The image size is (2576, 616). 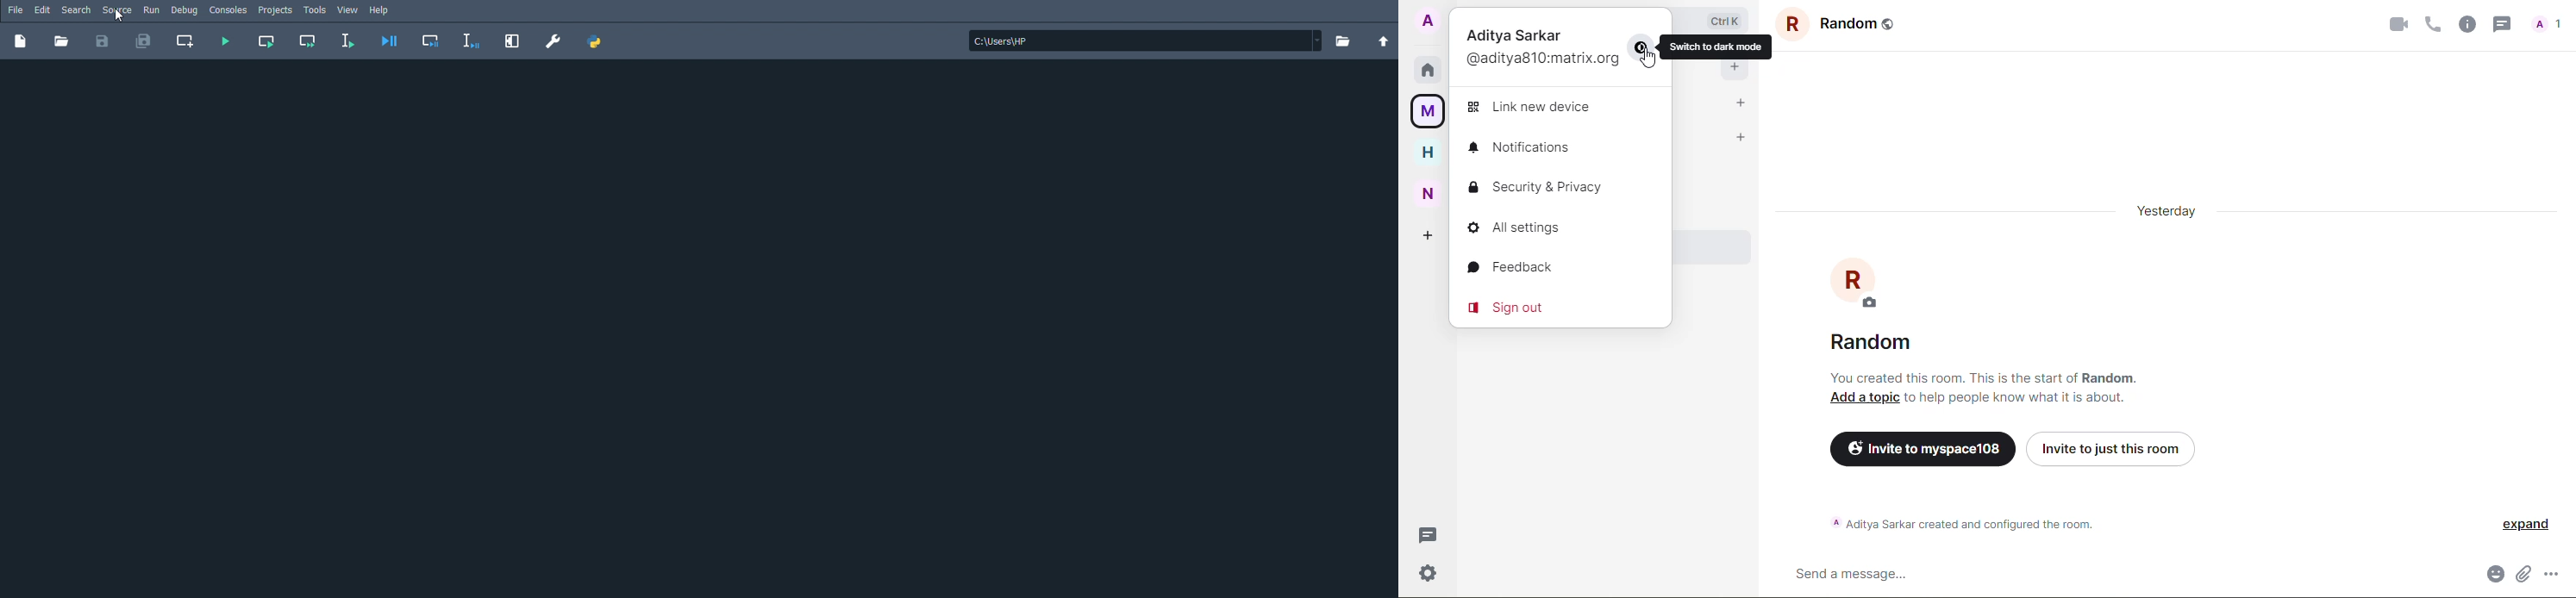 I want to click on home, so click(x=1422, y=72).